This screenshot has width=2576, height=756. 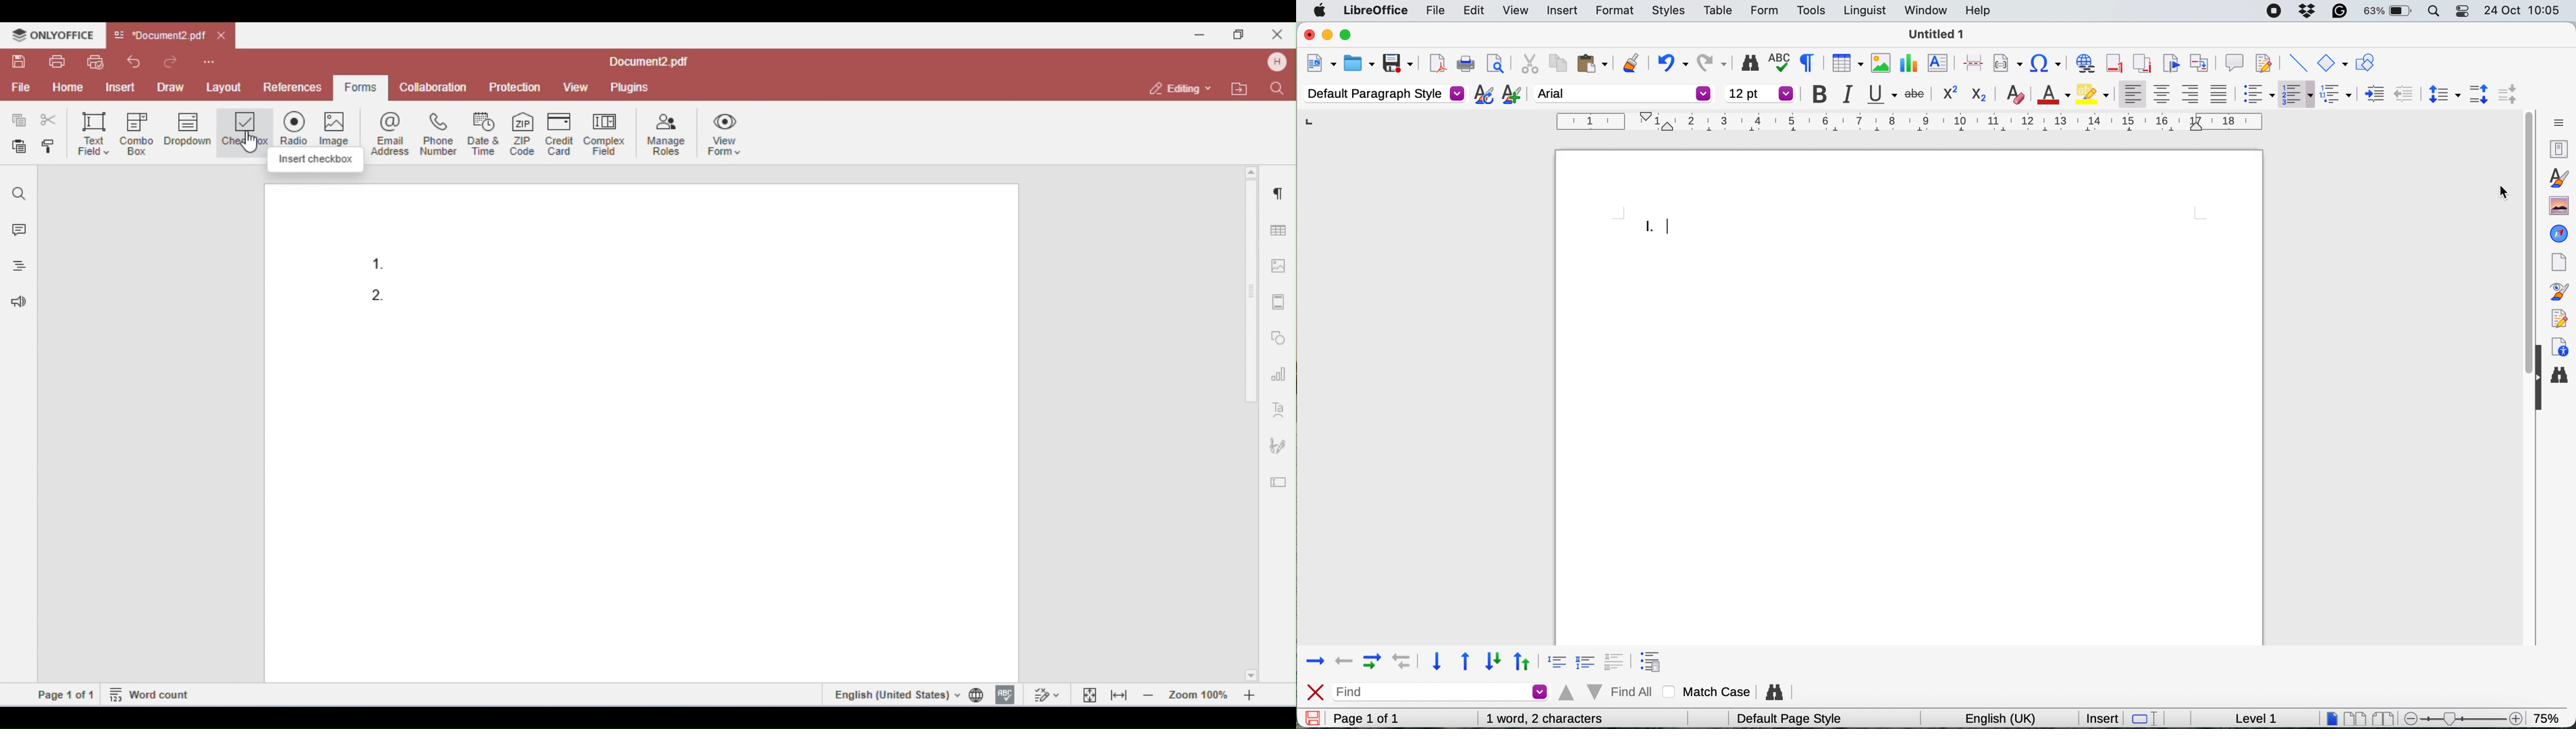 I want to click on format 2, so click(x=1588, y=660).